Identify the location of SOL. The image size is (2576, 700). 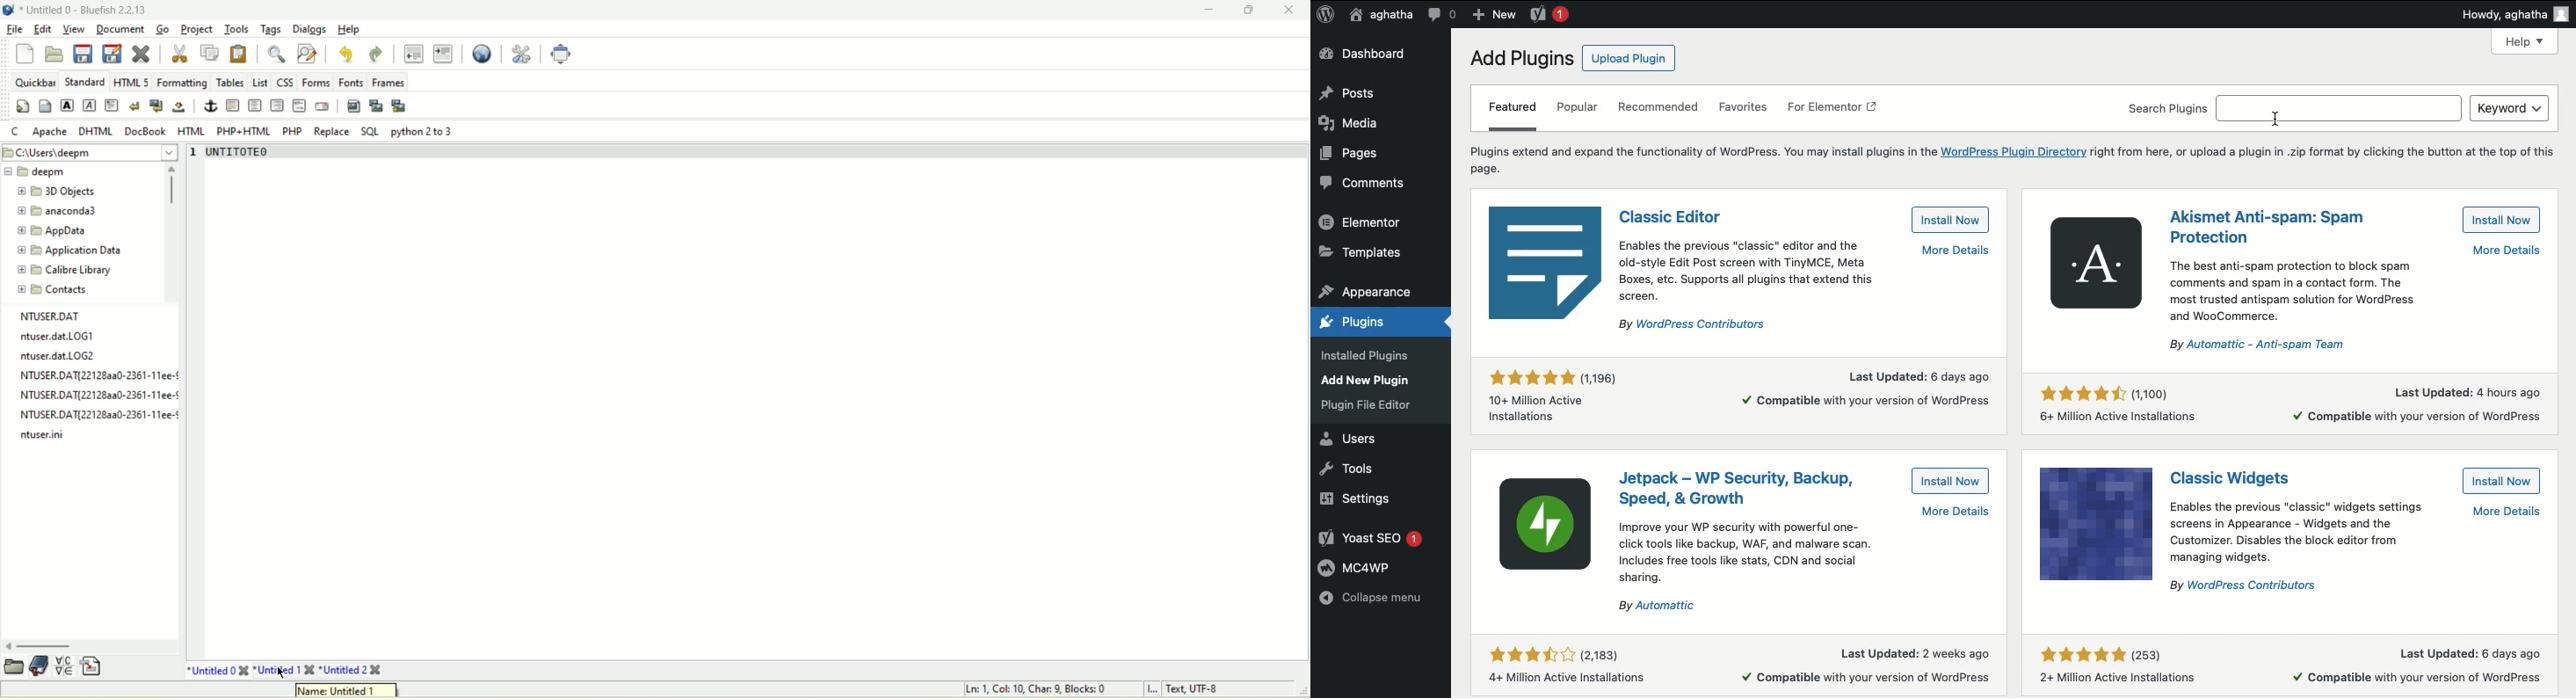
(371, 129).